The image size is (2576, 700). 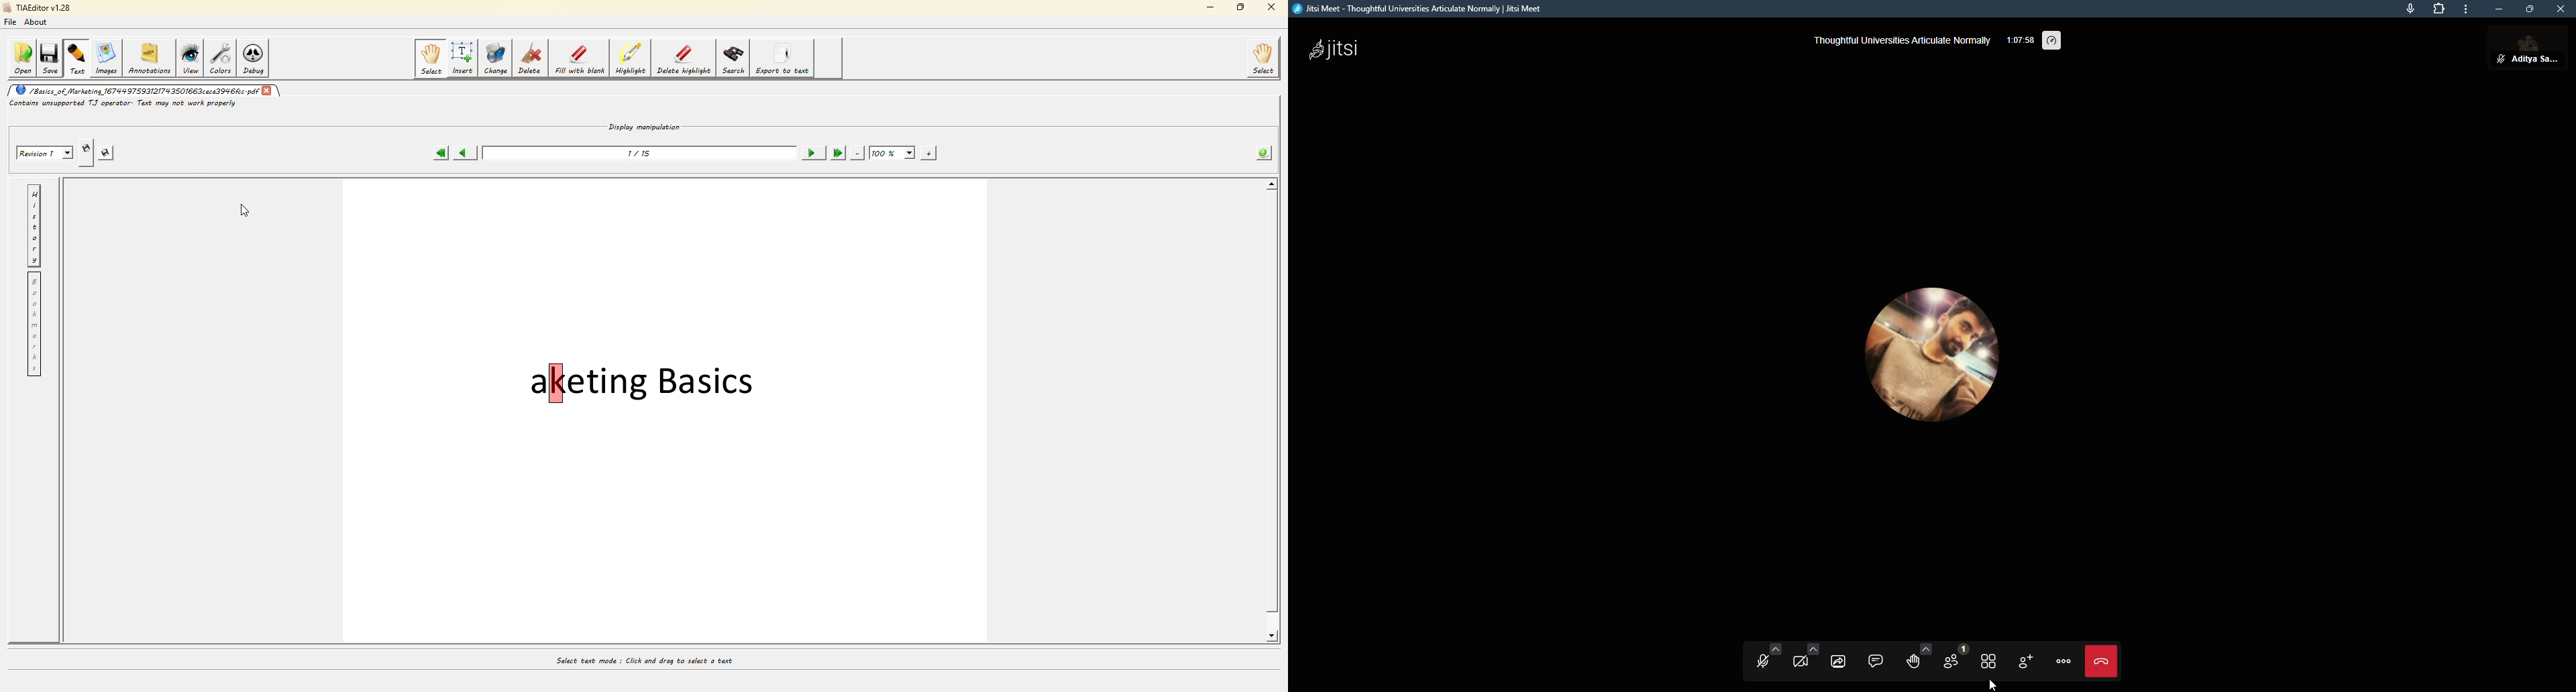 I want to click on more, so click(x=2468, y=9).